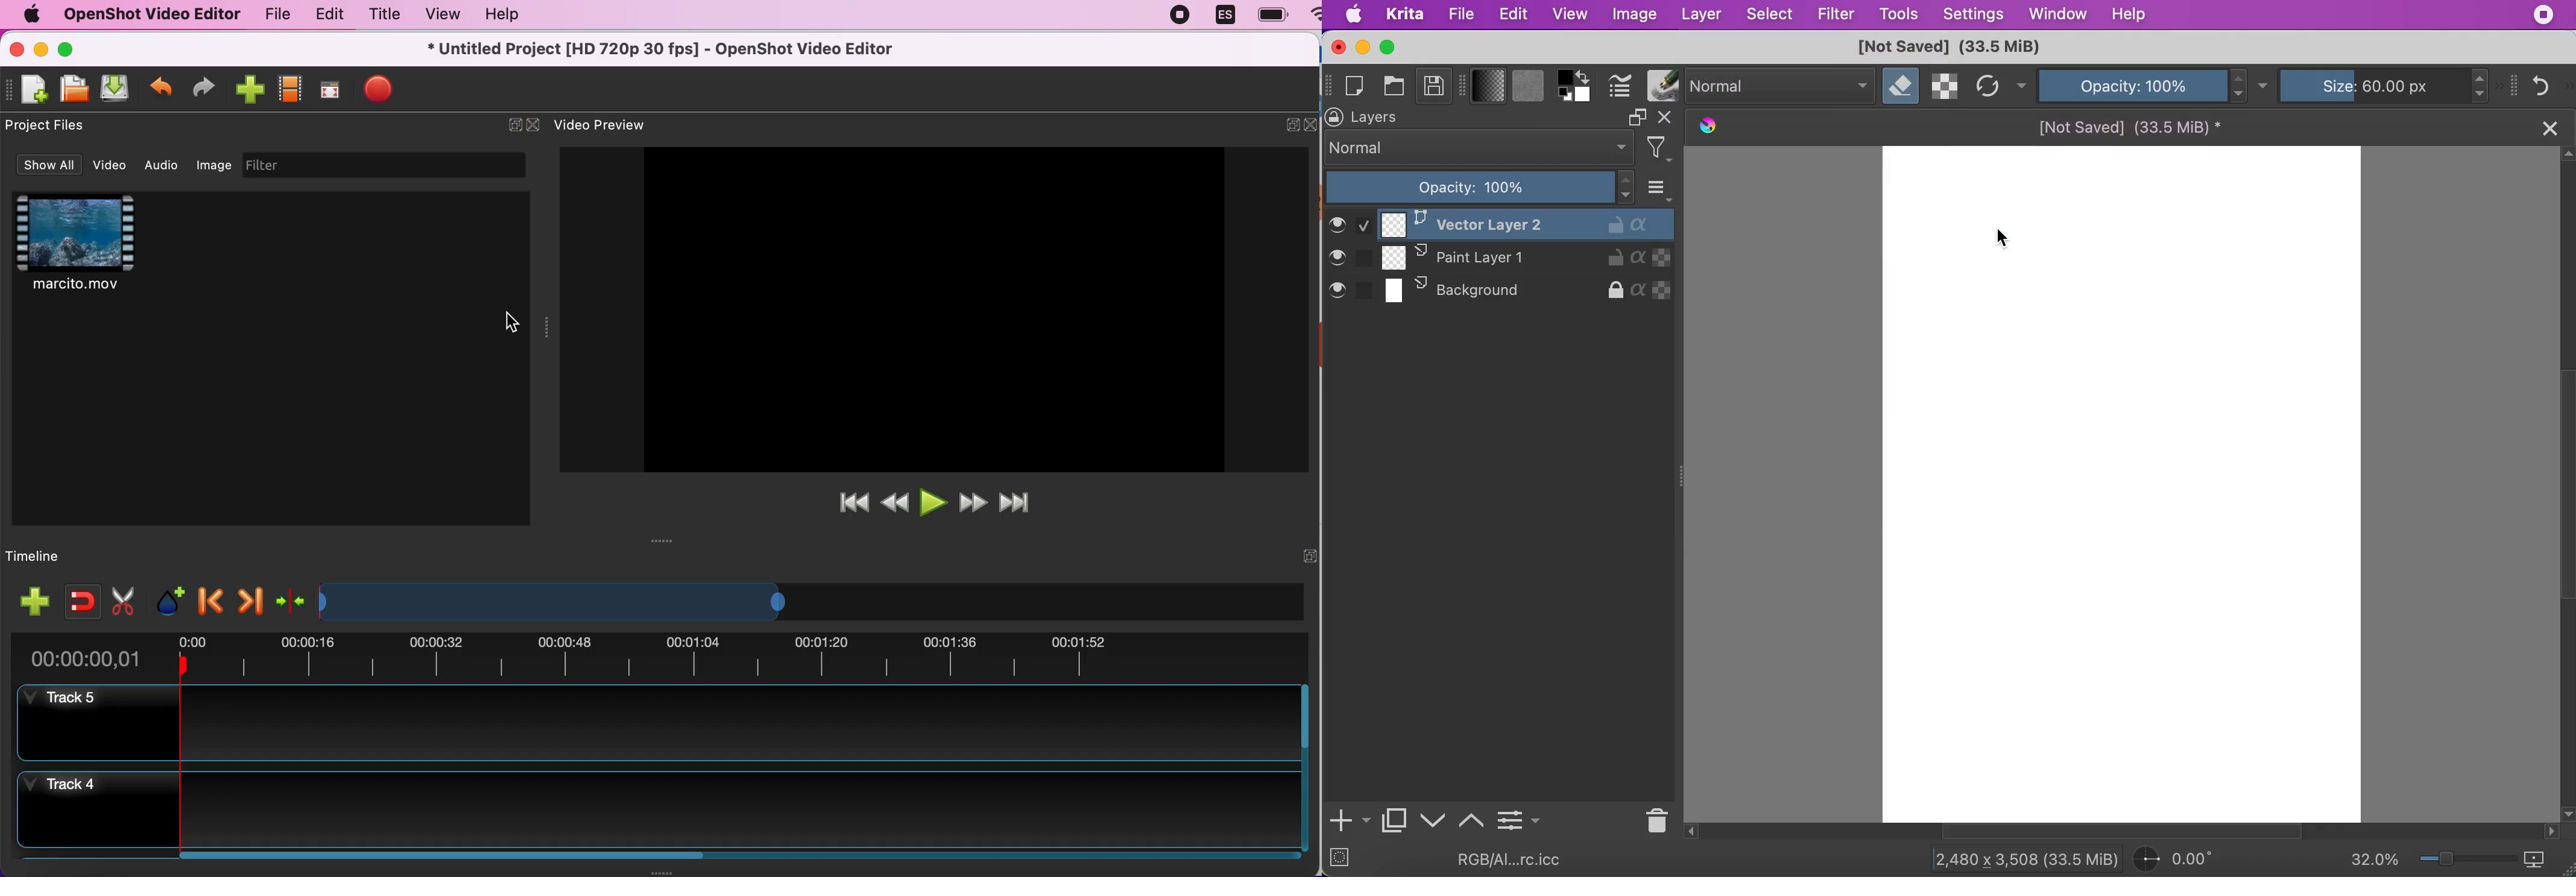 The height and width of the screenshot is (896, 2576). What do you see at coordinates (2015, 858) in the screenshot?
I see `2,480*3,505 (33.5 MiB)` at bounding box center [2015, 858].